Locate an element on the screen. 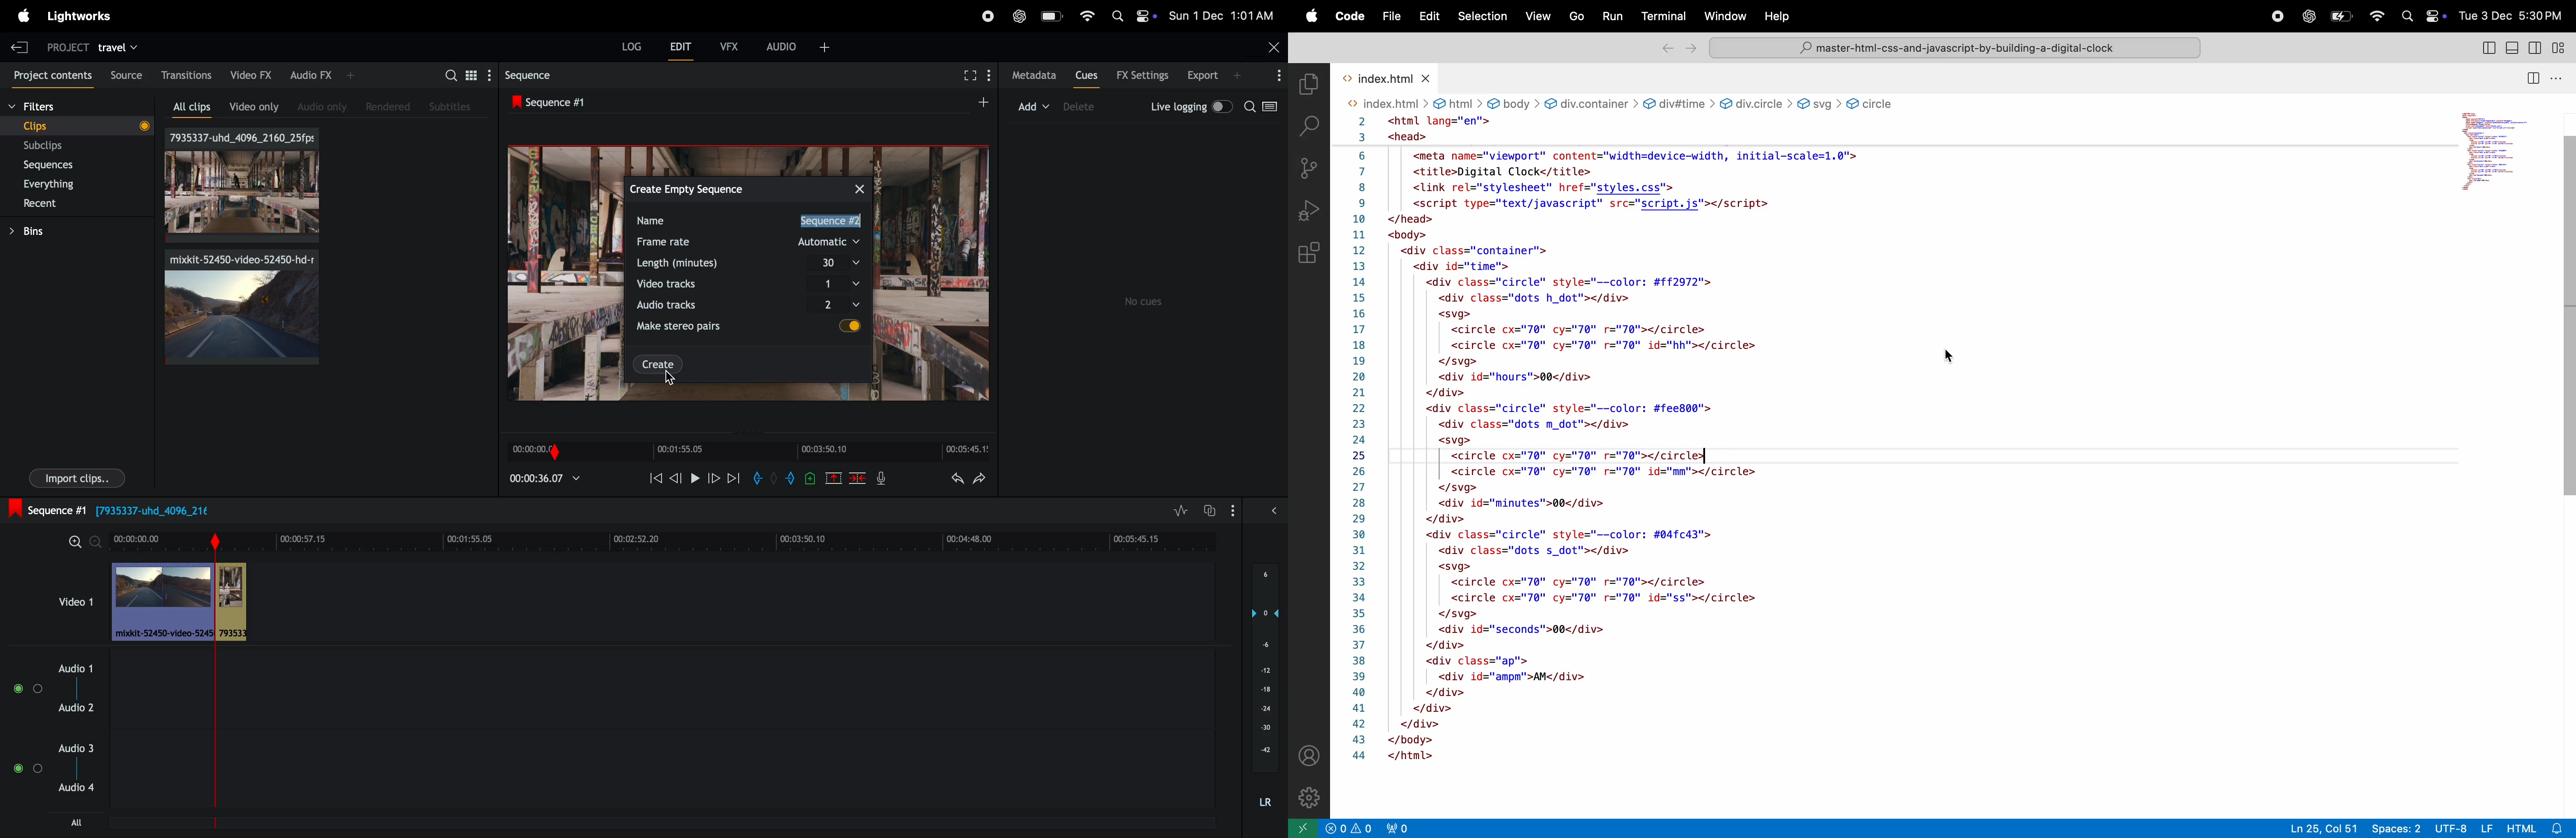  battery is located at coordinates (1051, 16).